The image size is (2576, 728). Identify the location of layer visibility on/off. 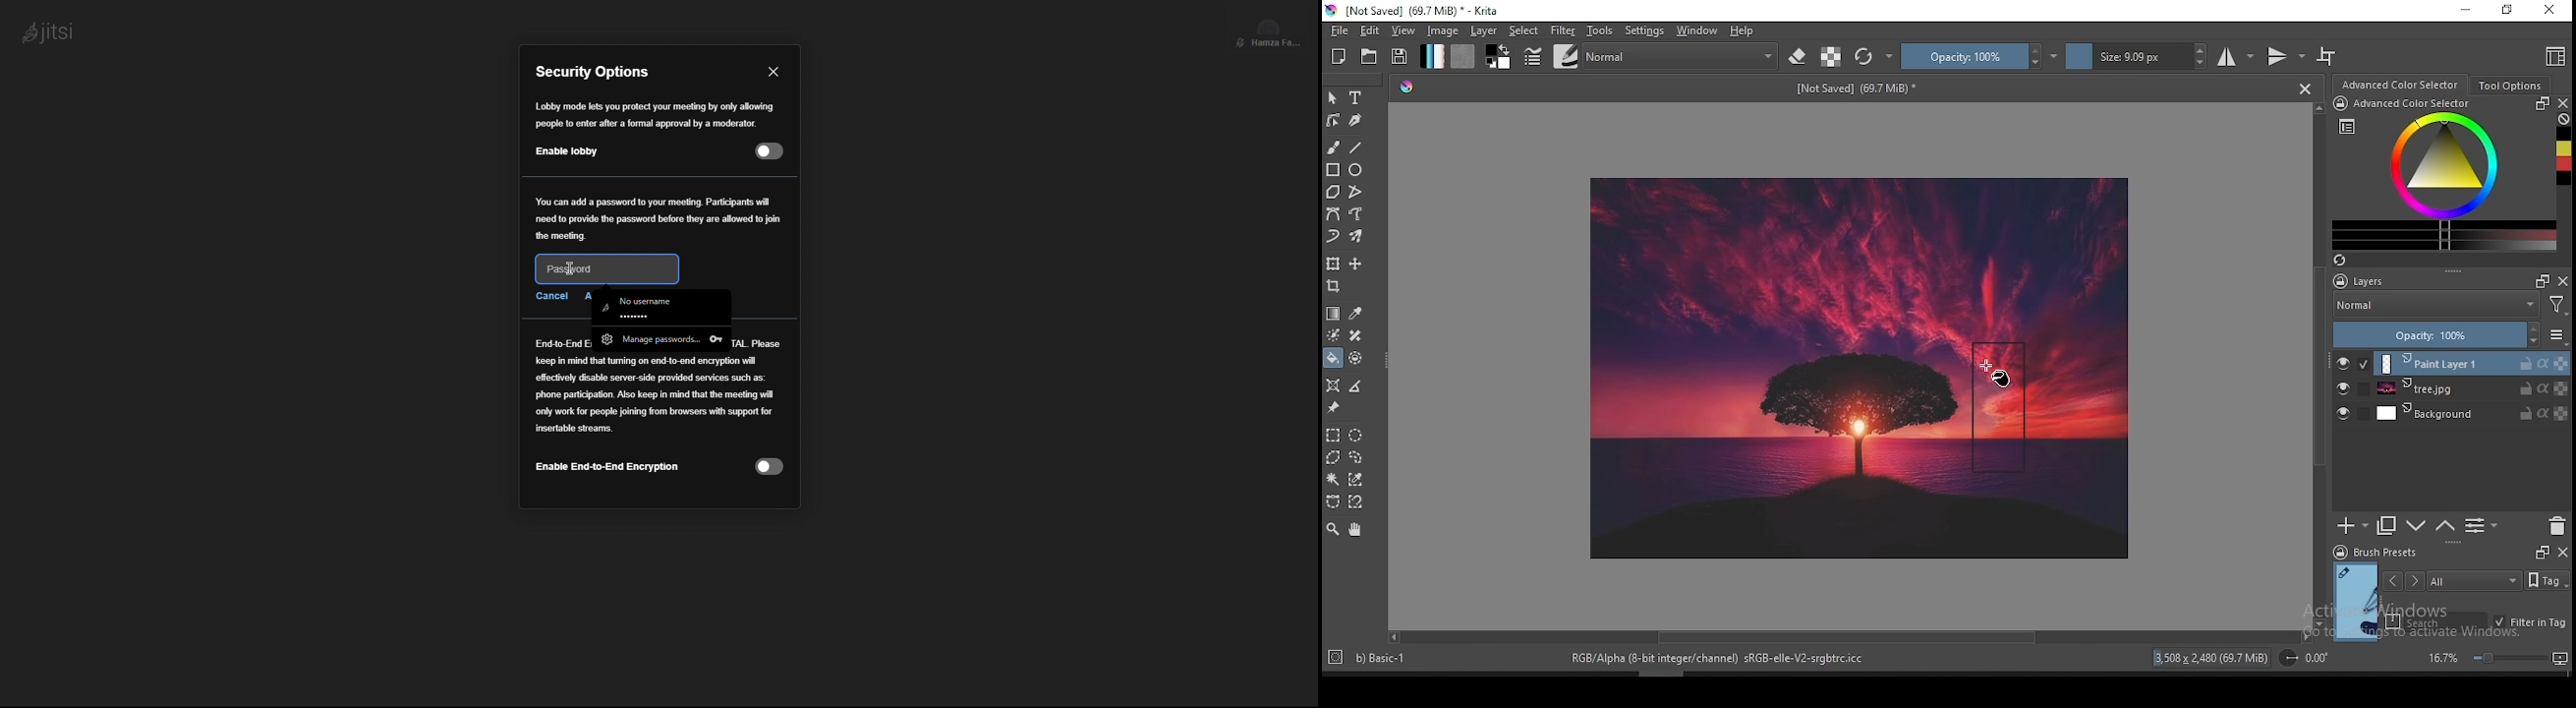
(2344, 363).